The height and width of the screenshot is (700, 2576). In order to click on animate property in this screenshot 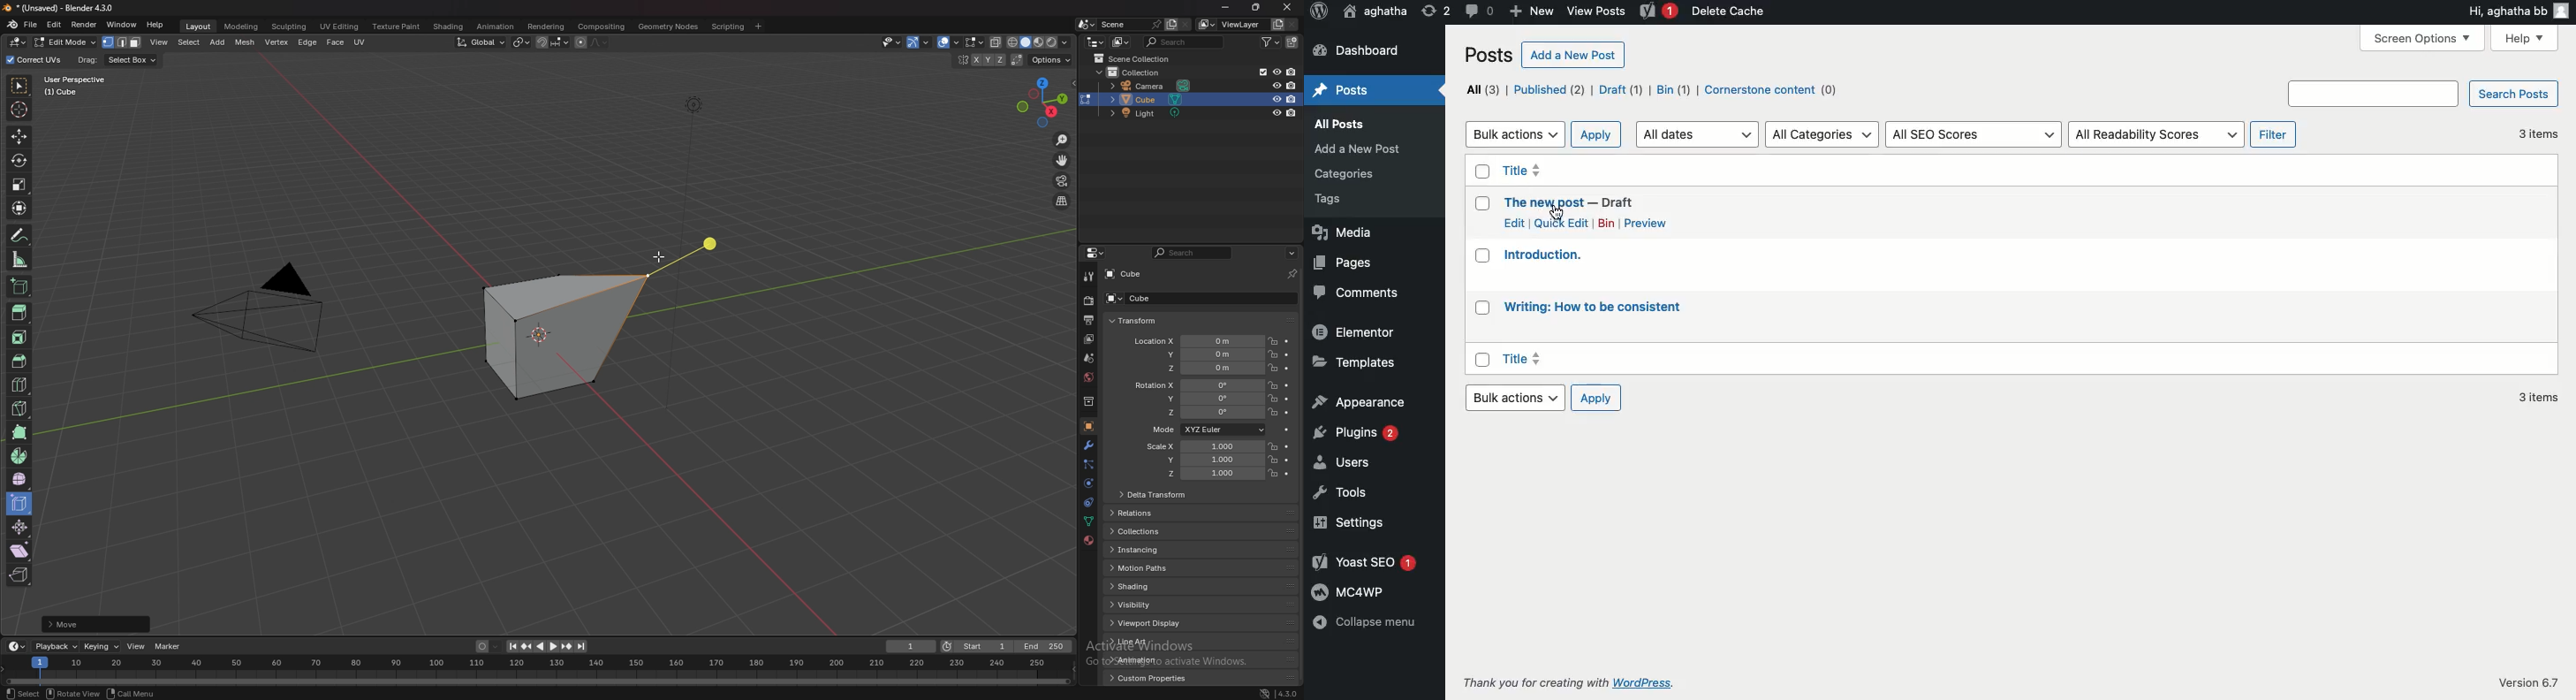, I will do `click(1287, 474)`.